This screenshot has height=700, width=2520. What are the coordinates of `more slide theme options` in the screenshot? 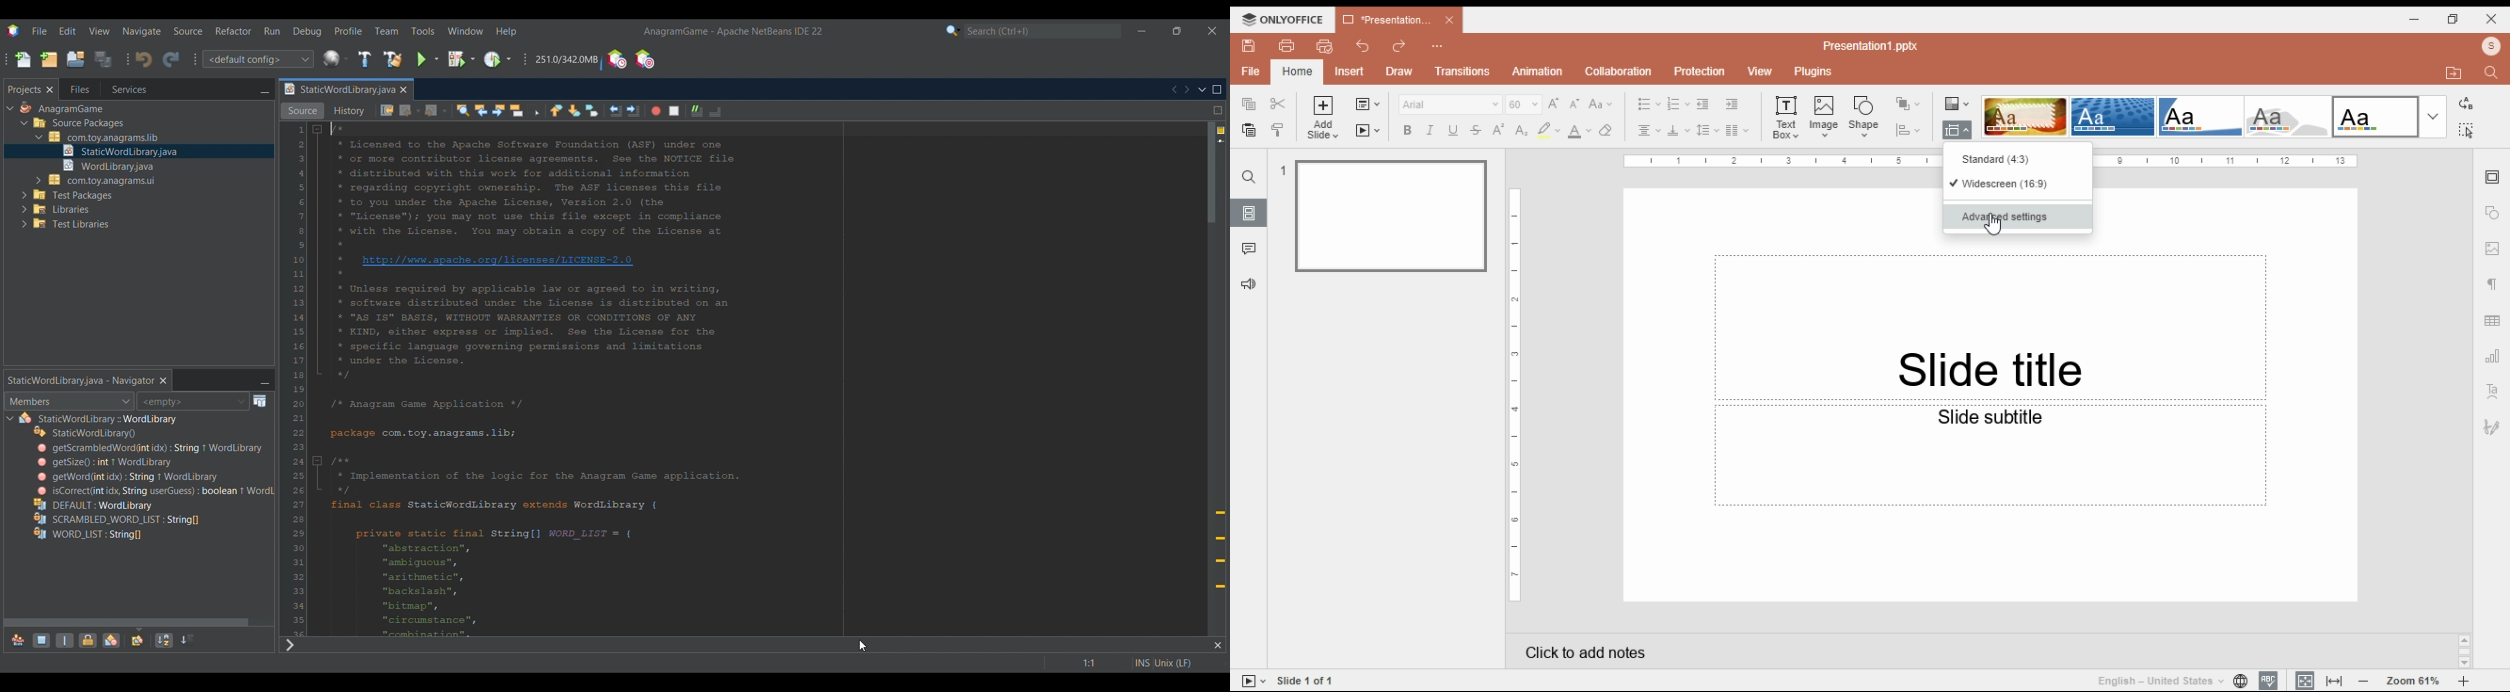 It's located at (2433, 117).